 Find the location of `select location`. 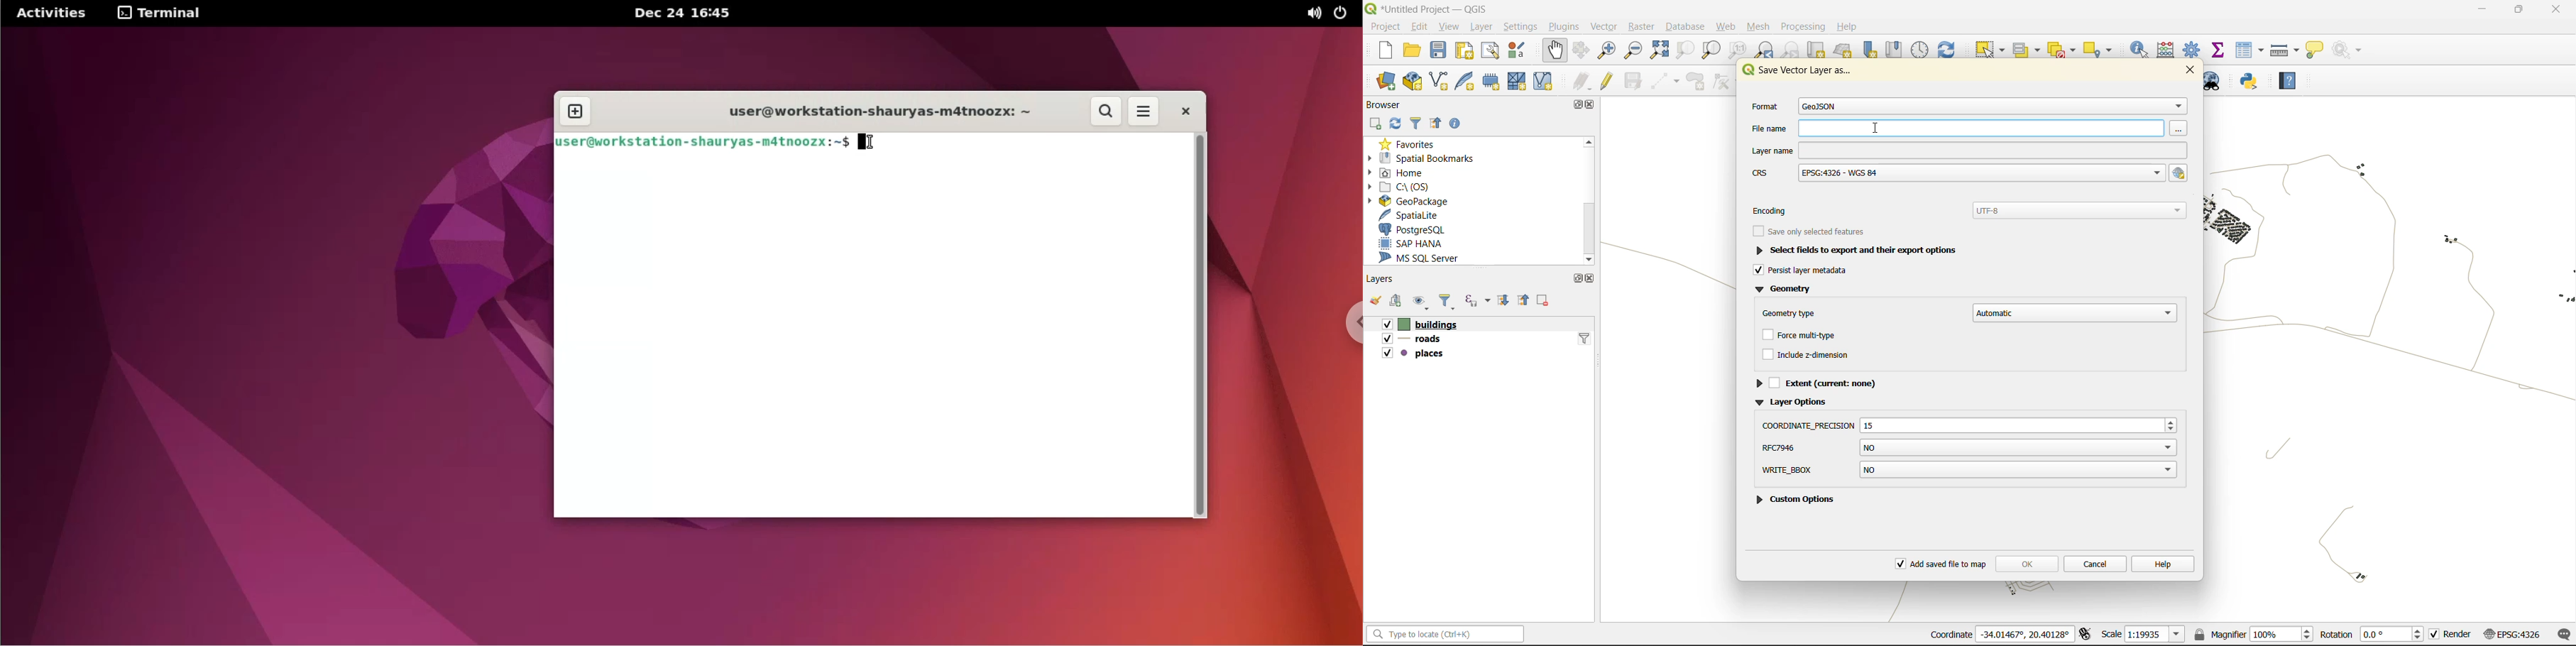

select location is located at coordinates (2102, 50).